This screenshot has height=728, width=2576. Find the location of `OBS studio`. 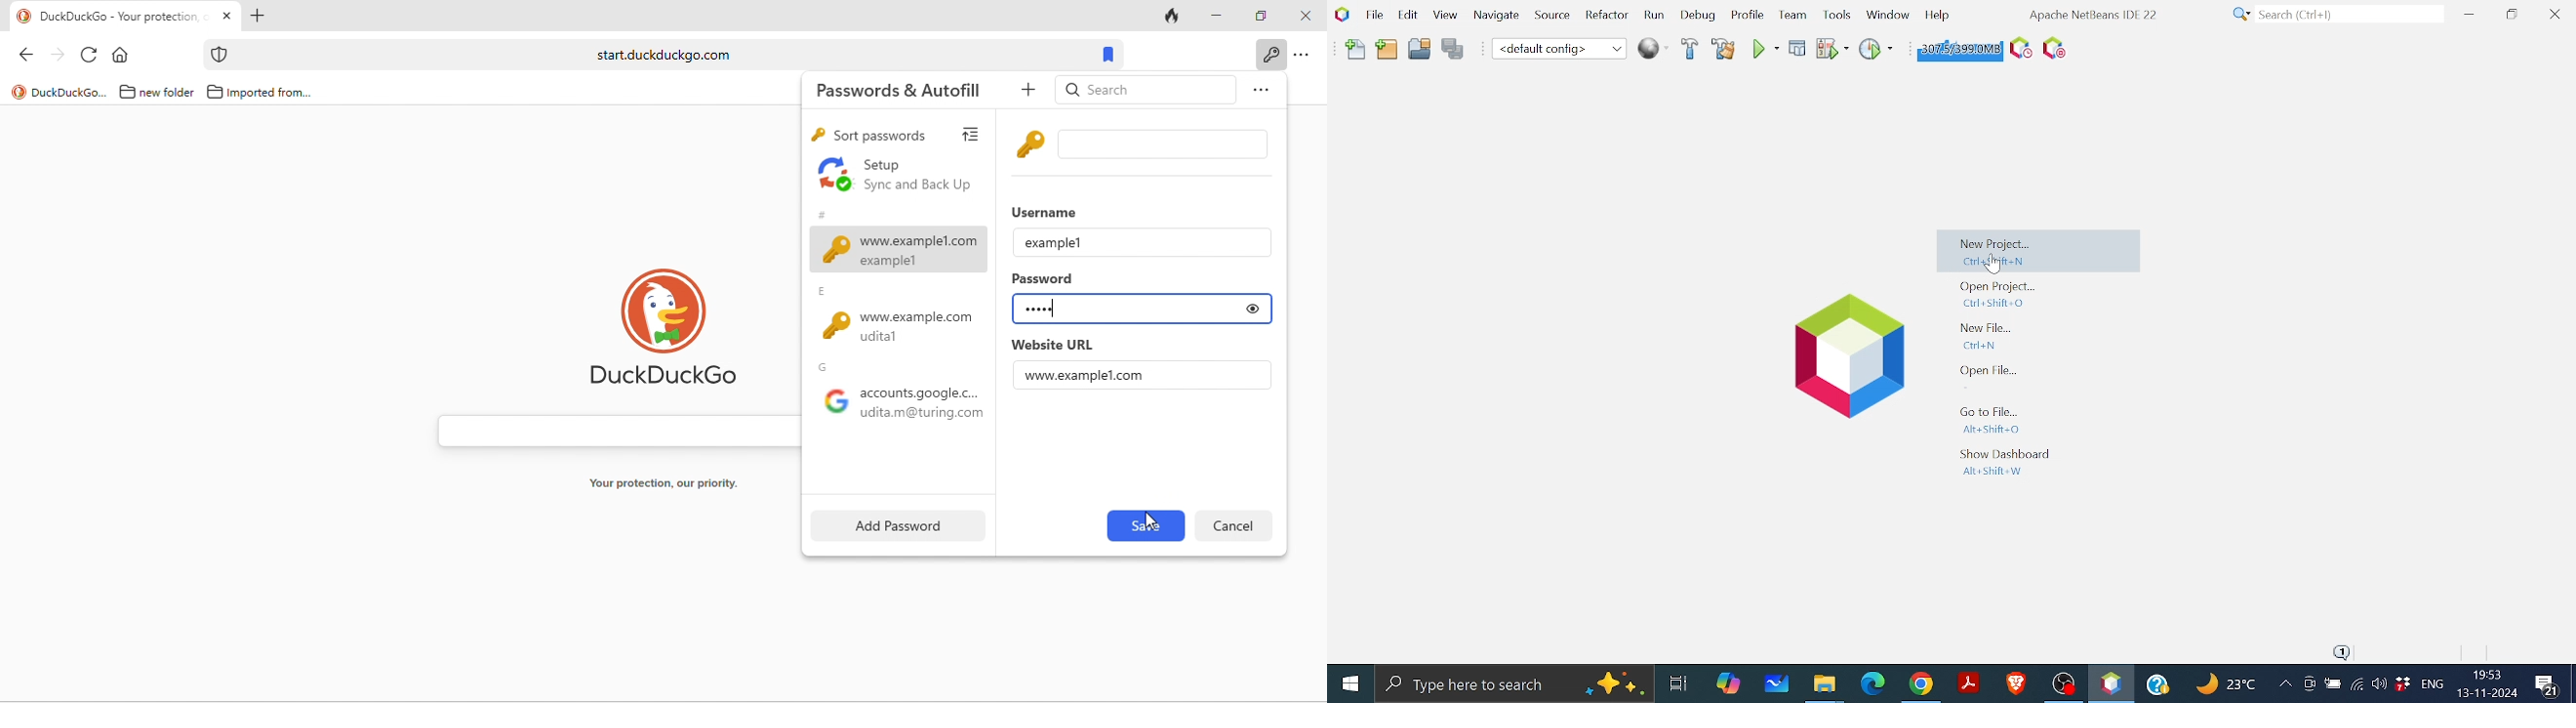

OBS studio is located at coordinates (2063, 682).